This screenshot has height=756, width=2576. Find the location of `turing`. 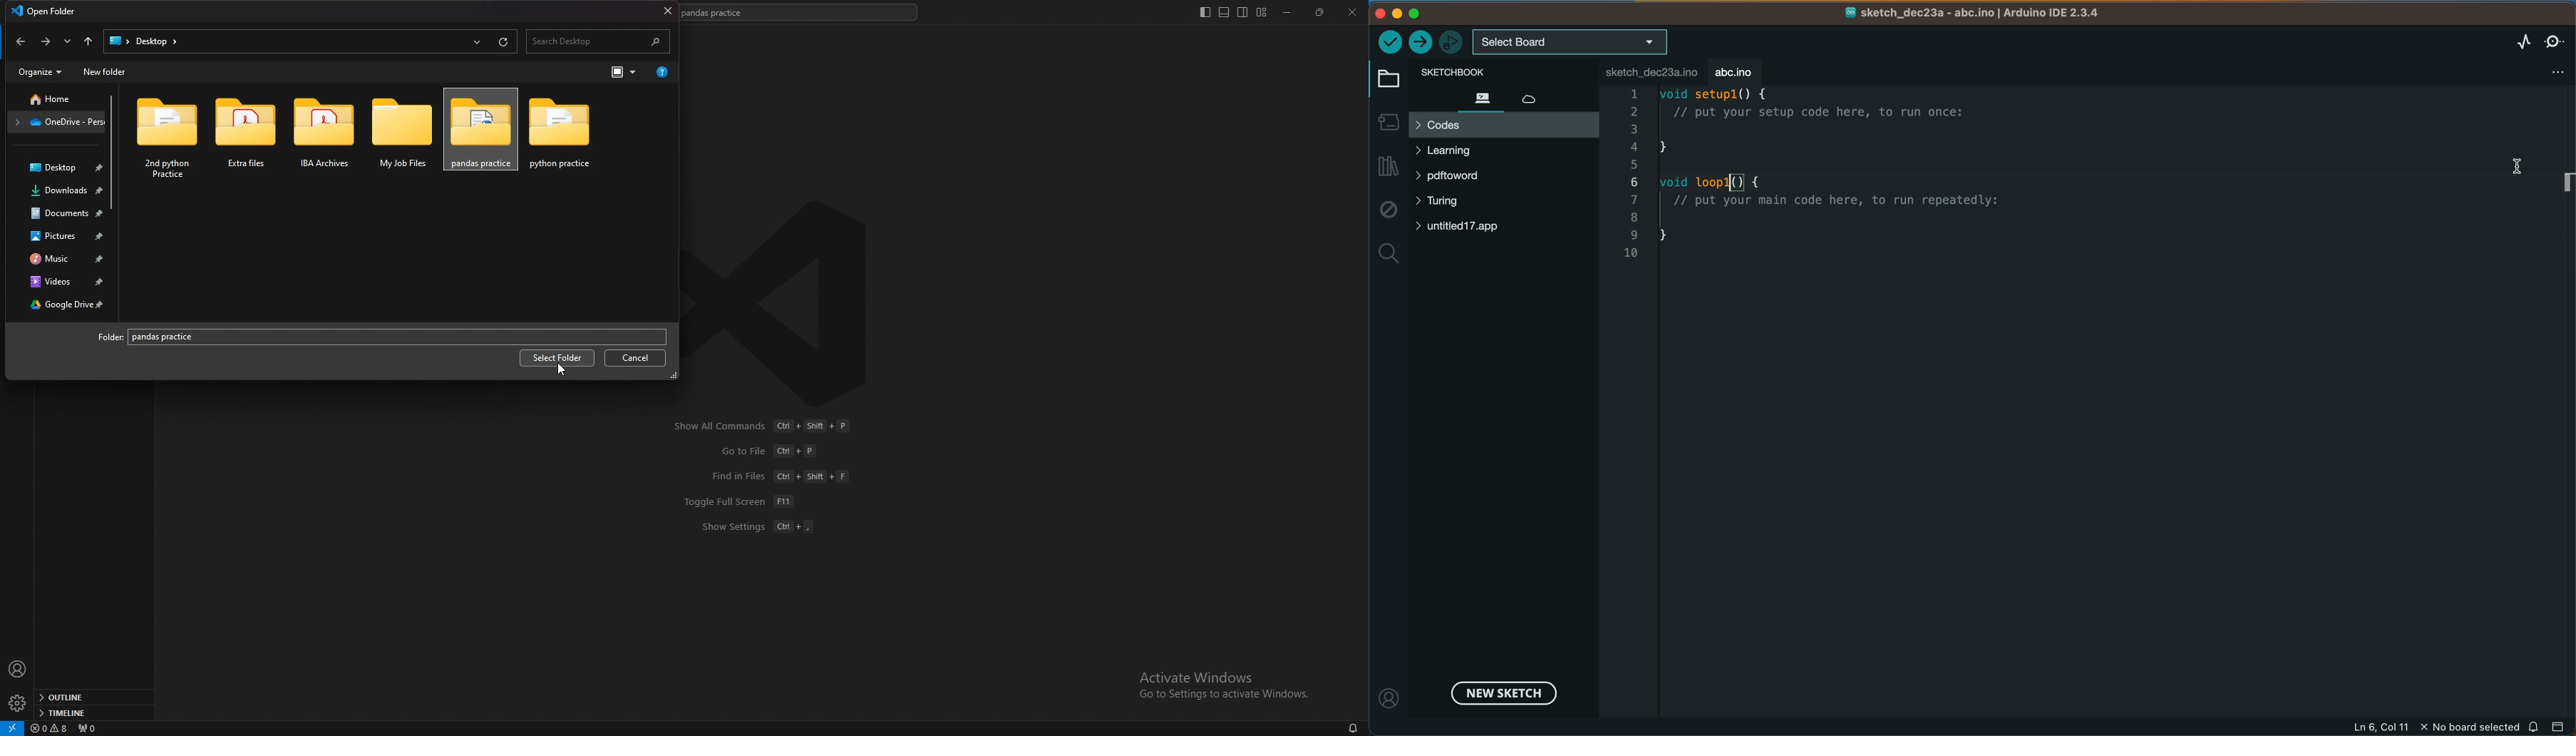

turing is located at coordinates (1445, 202).